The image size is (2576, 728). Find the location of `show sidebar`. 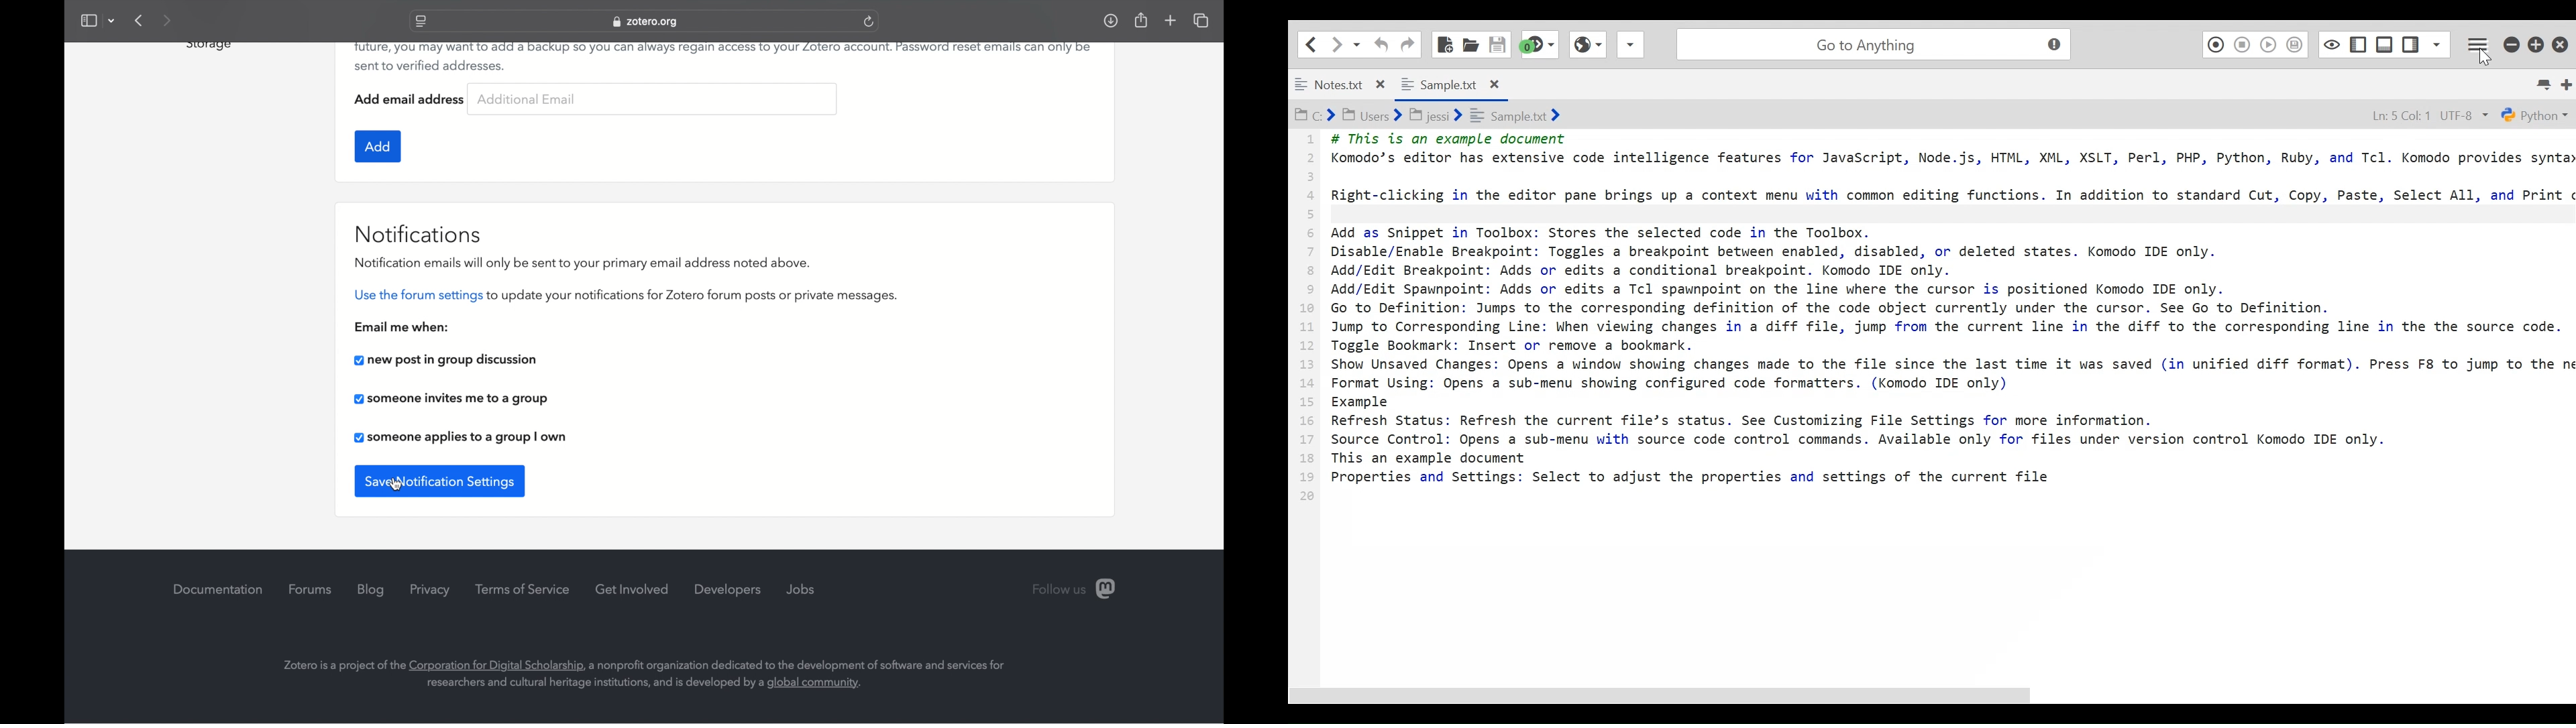

show sidebar is located at coordinates (88, 20).